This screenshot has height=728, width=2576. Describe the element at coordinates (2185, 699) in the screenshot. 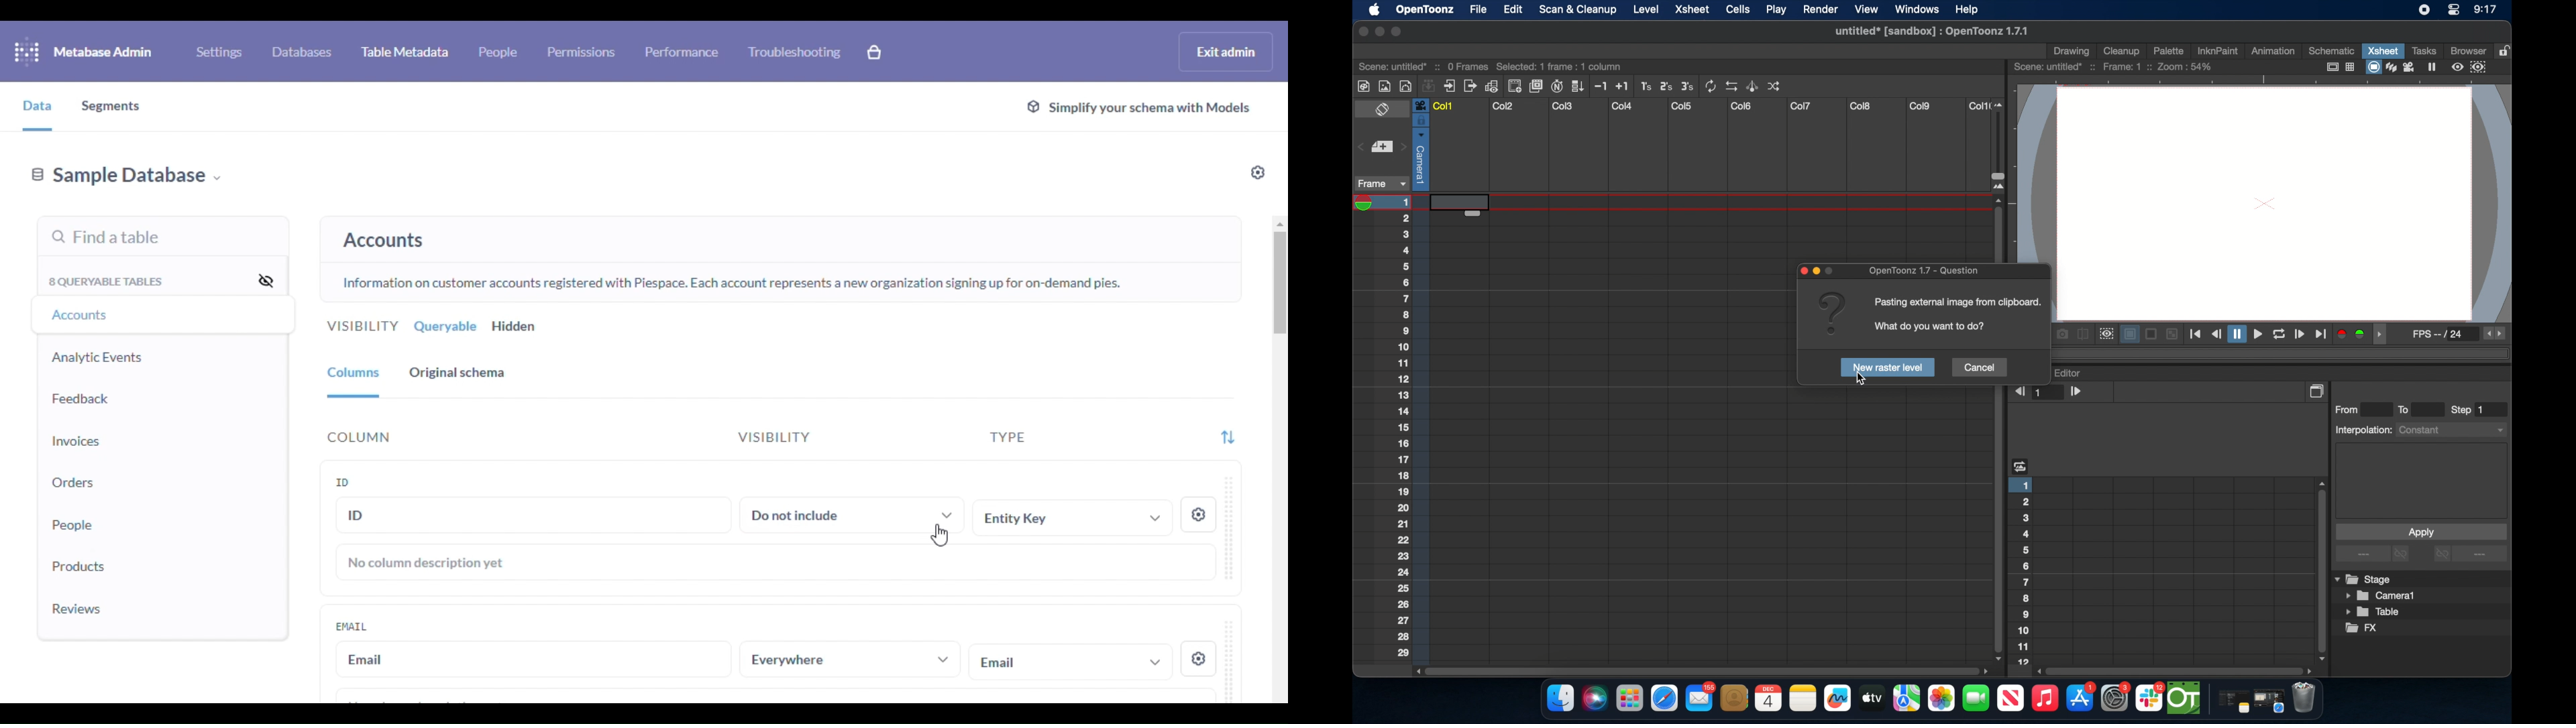

I see `opentoonz` at that location.